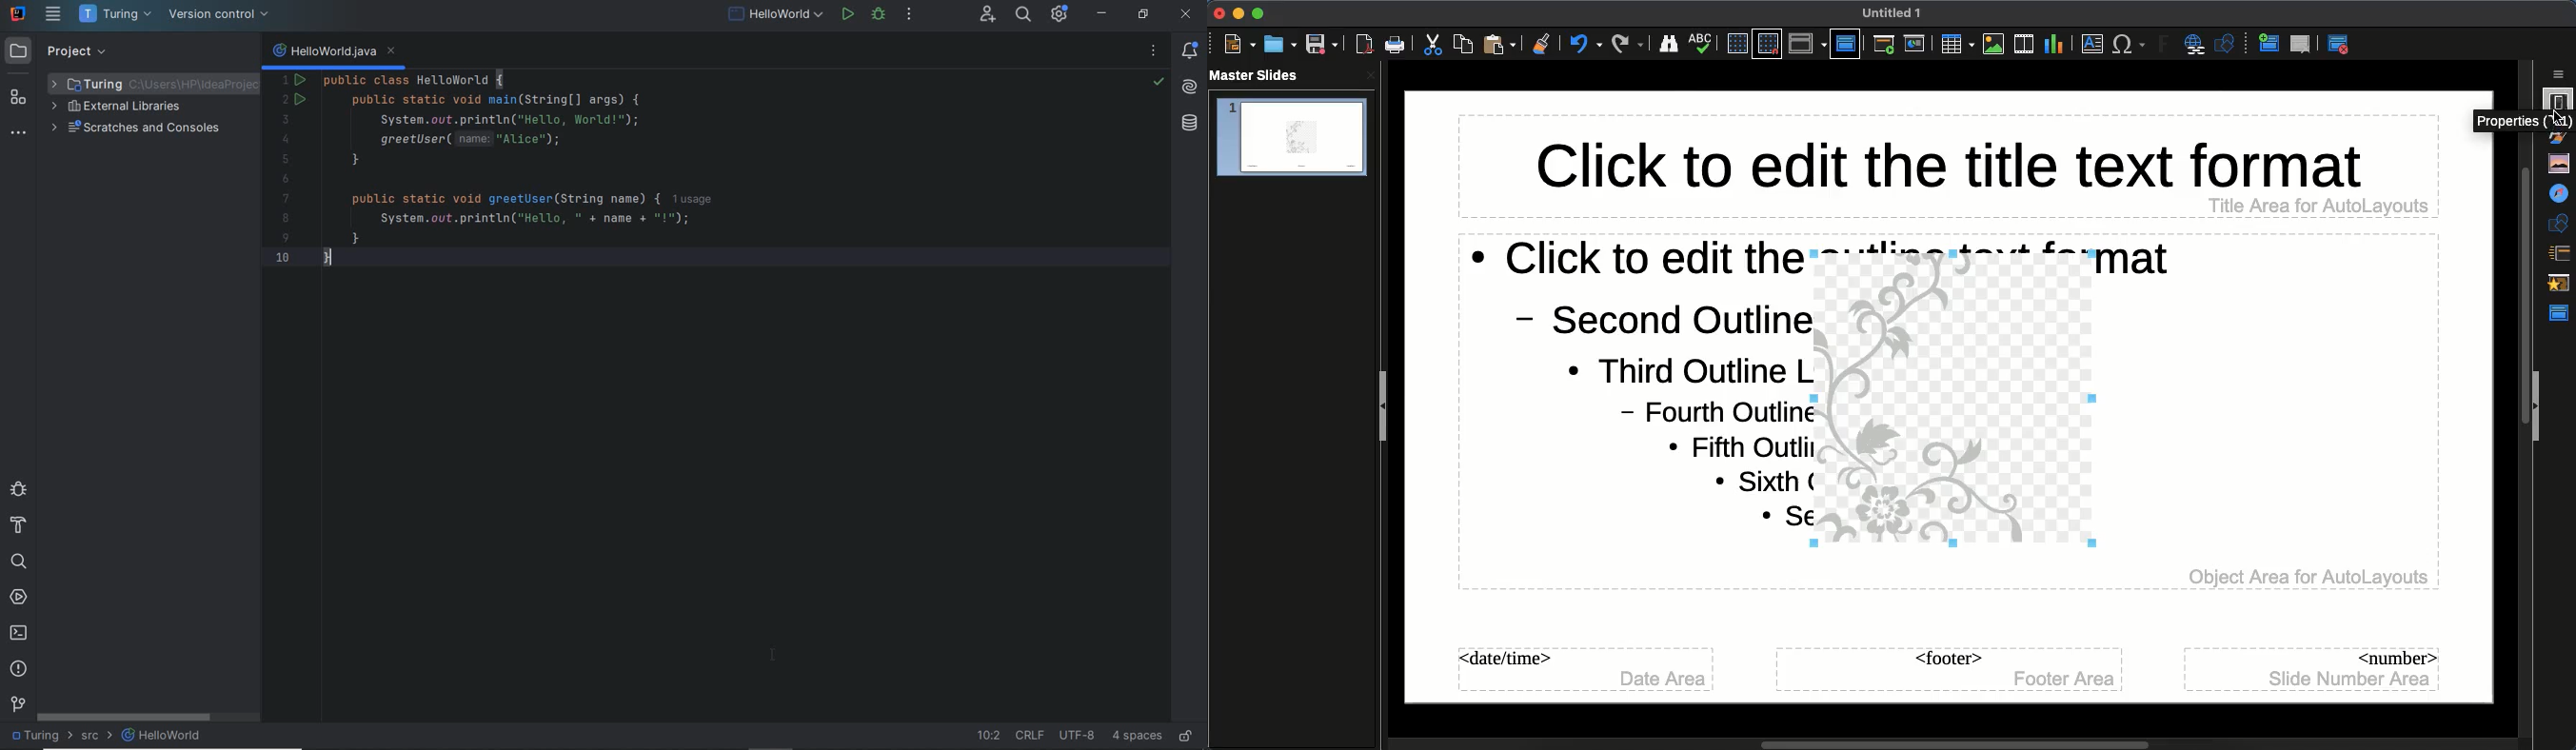 This screenshot has width=2576, height=756. Describe the element at coordinates (2314, 668) in the screenshot. I see `Master slide number` at that location.